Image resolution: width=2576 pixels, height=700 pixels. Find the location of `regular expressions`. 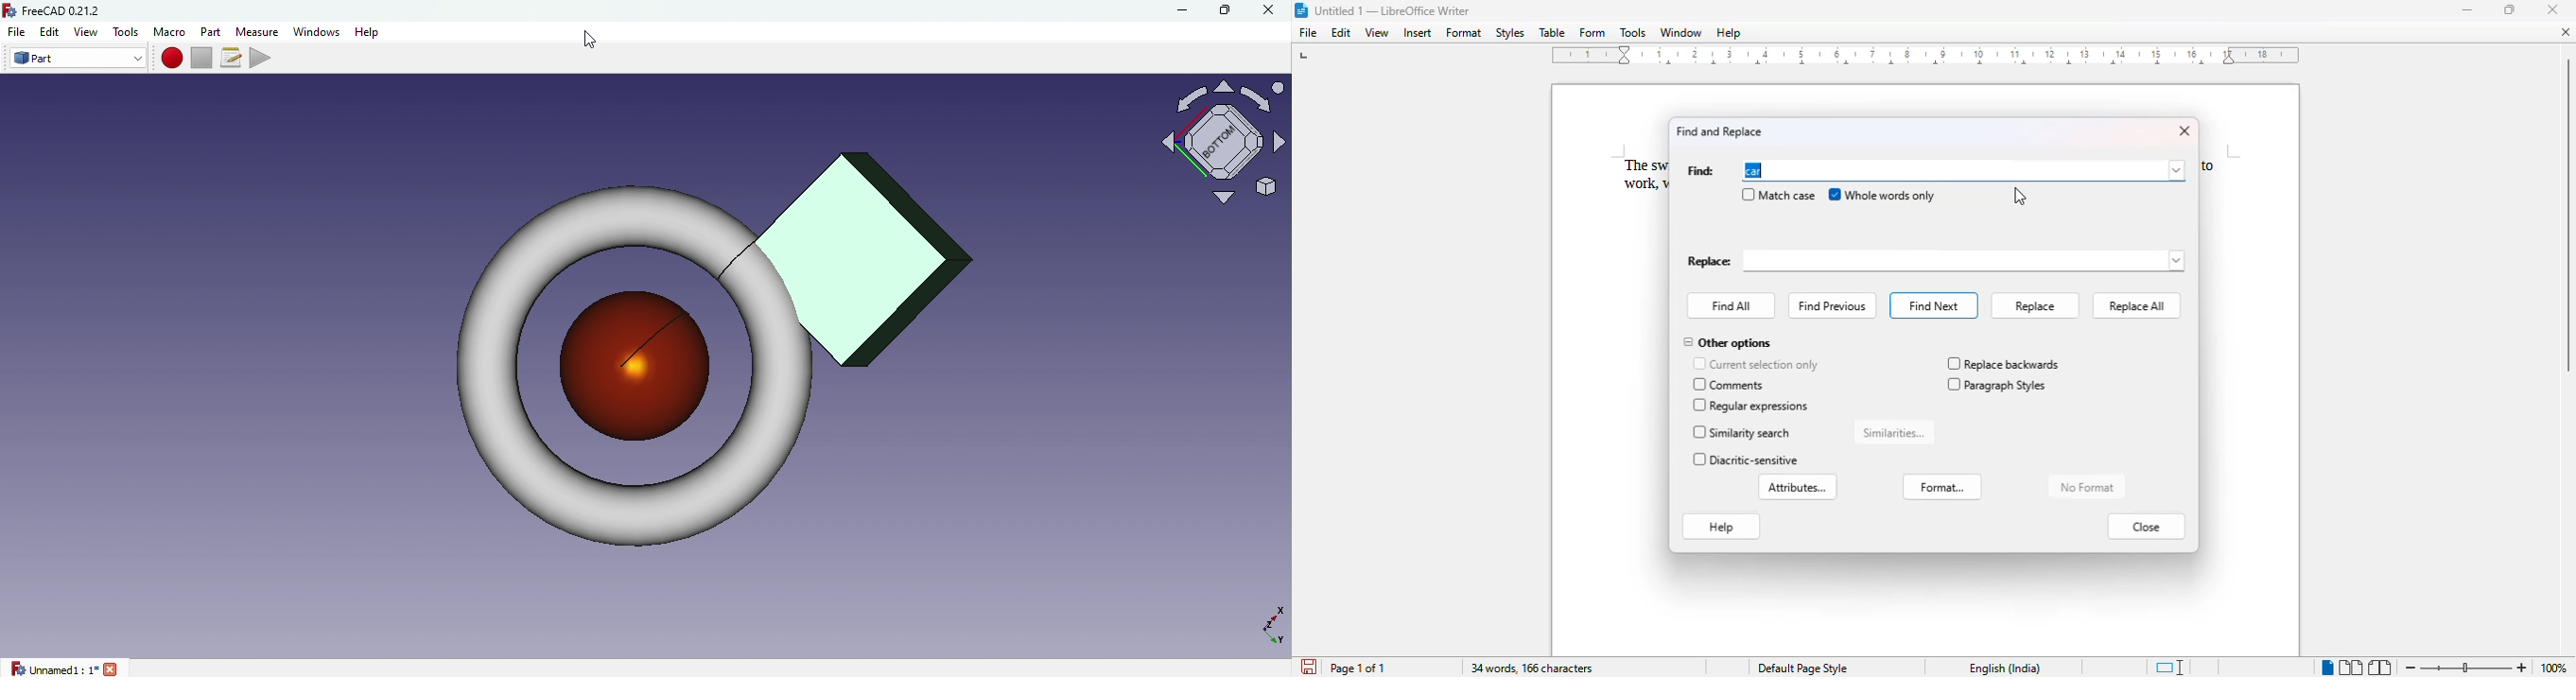

regular expressions is located at coordinates (1753, 405).